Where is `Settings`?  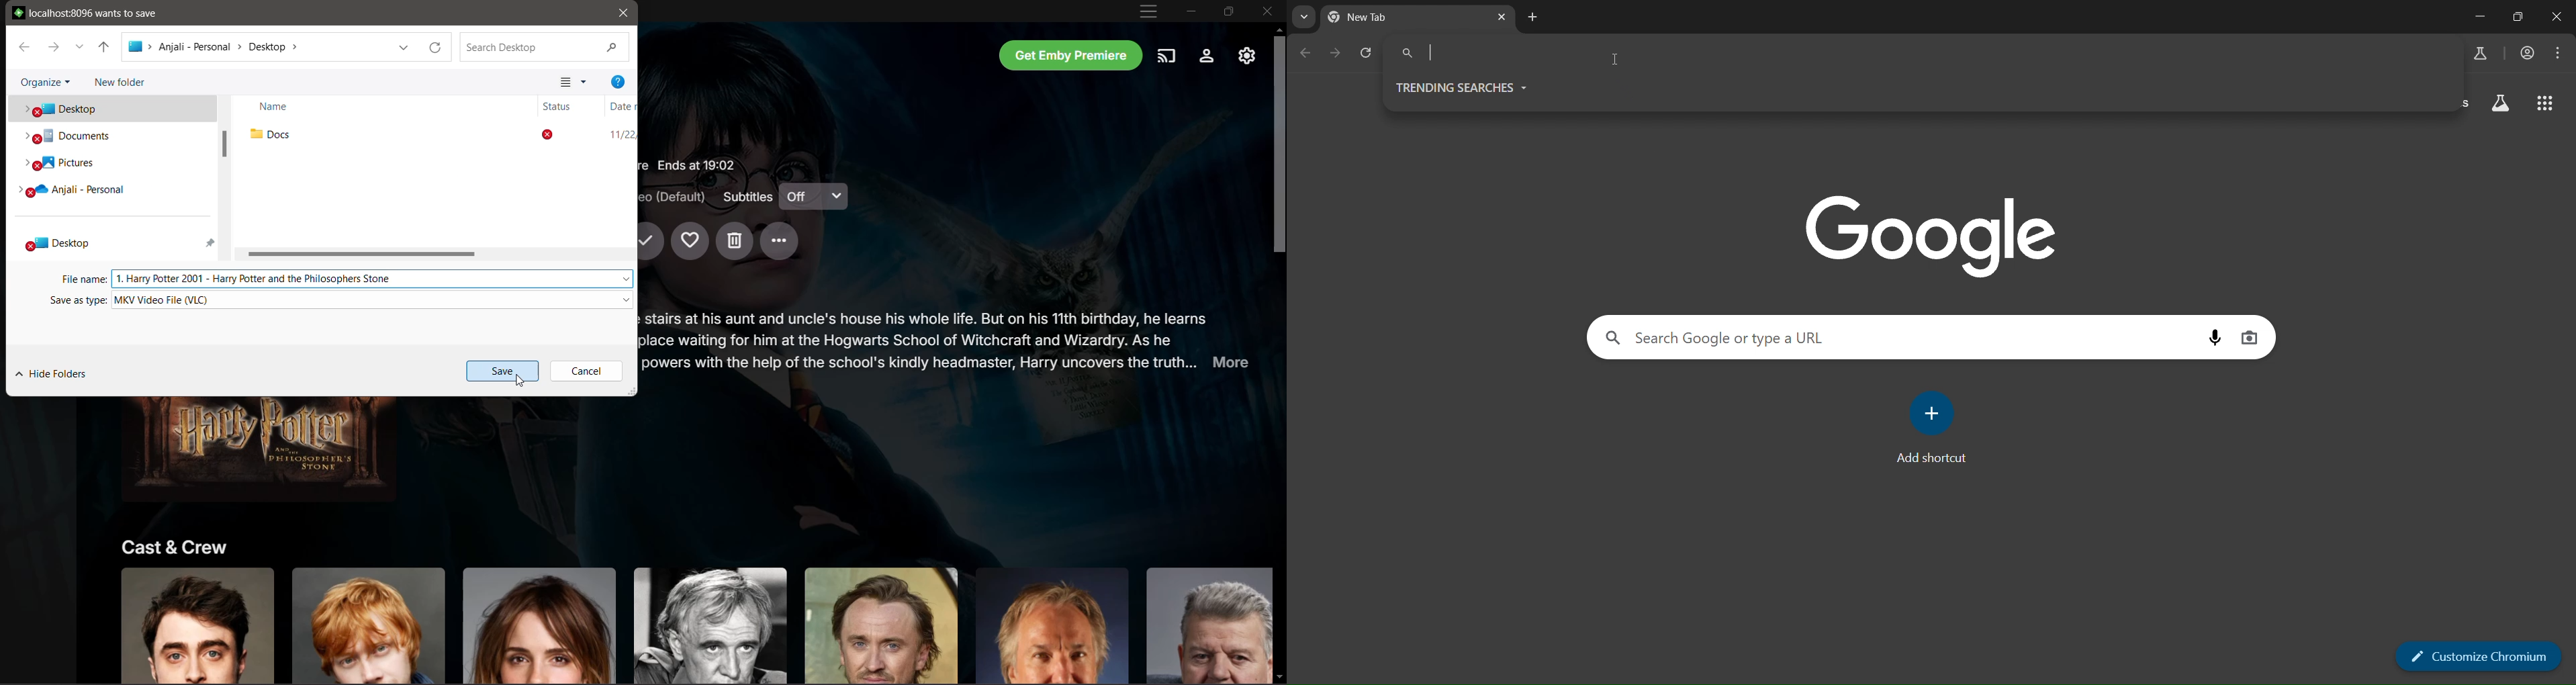
Settings is located at coordinates (1208, 56).